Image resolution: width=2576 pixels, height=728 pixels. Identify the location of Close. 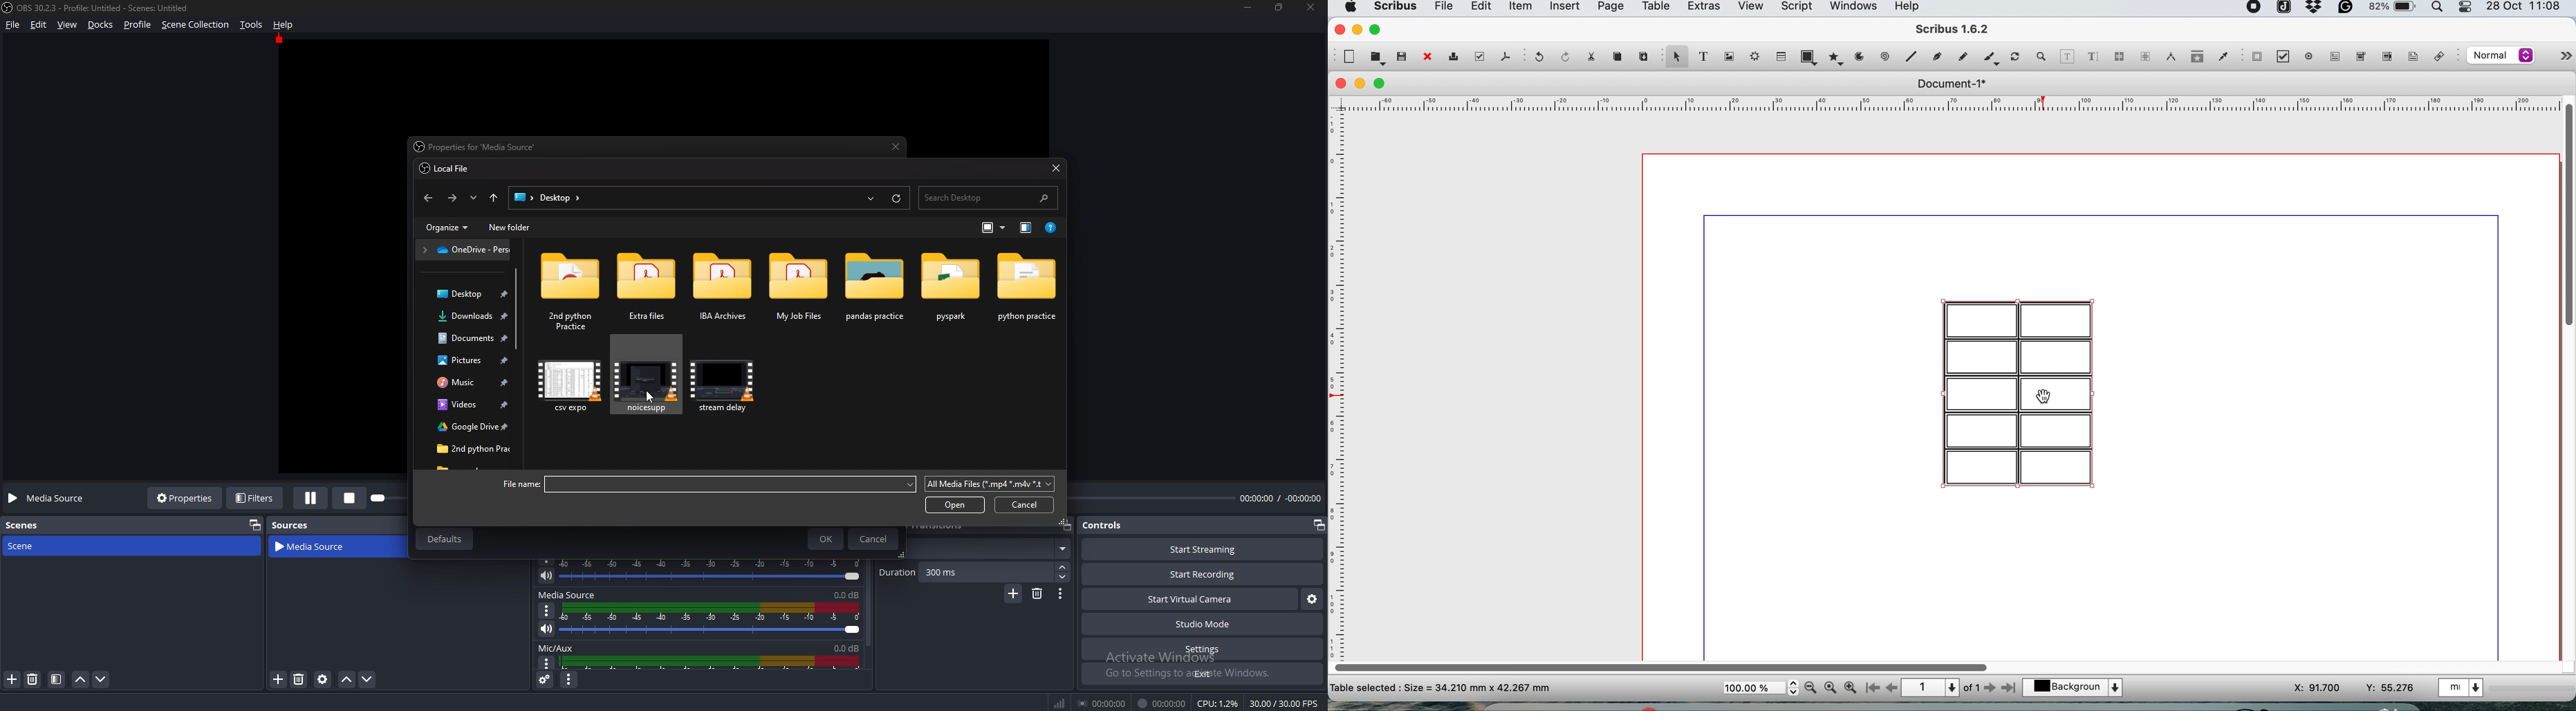
(1055, 167).